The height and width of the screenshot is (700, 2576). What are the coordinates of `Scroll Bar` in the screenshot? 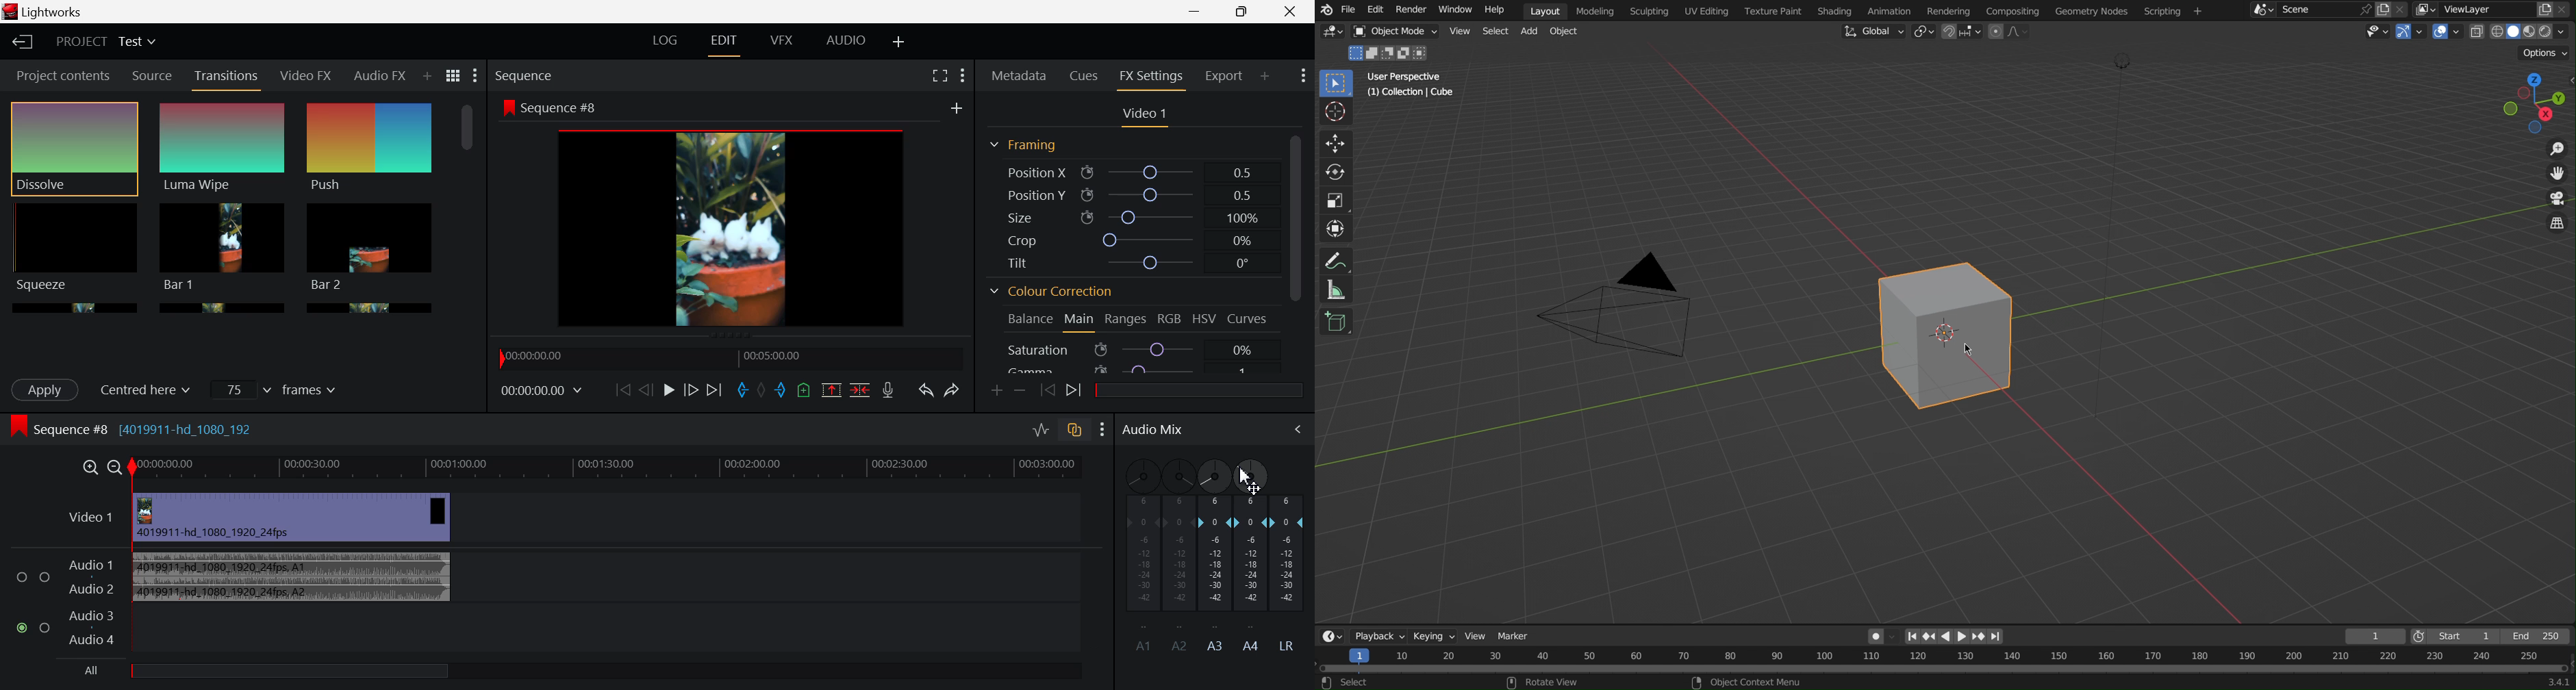 It's located at (1298, 253).